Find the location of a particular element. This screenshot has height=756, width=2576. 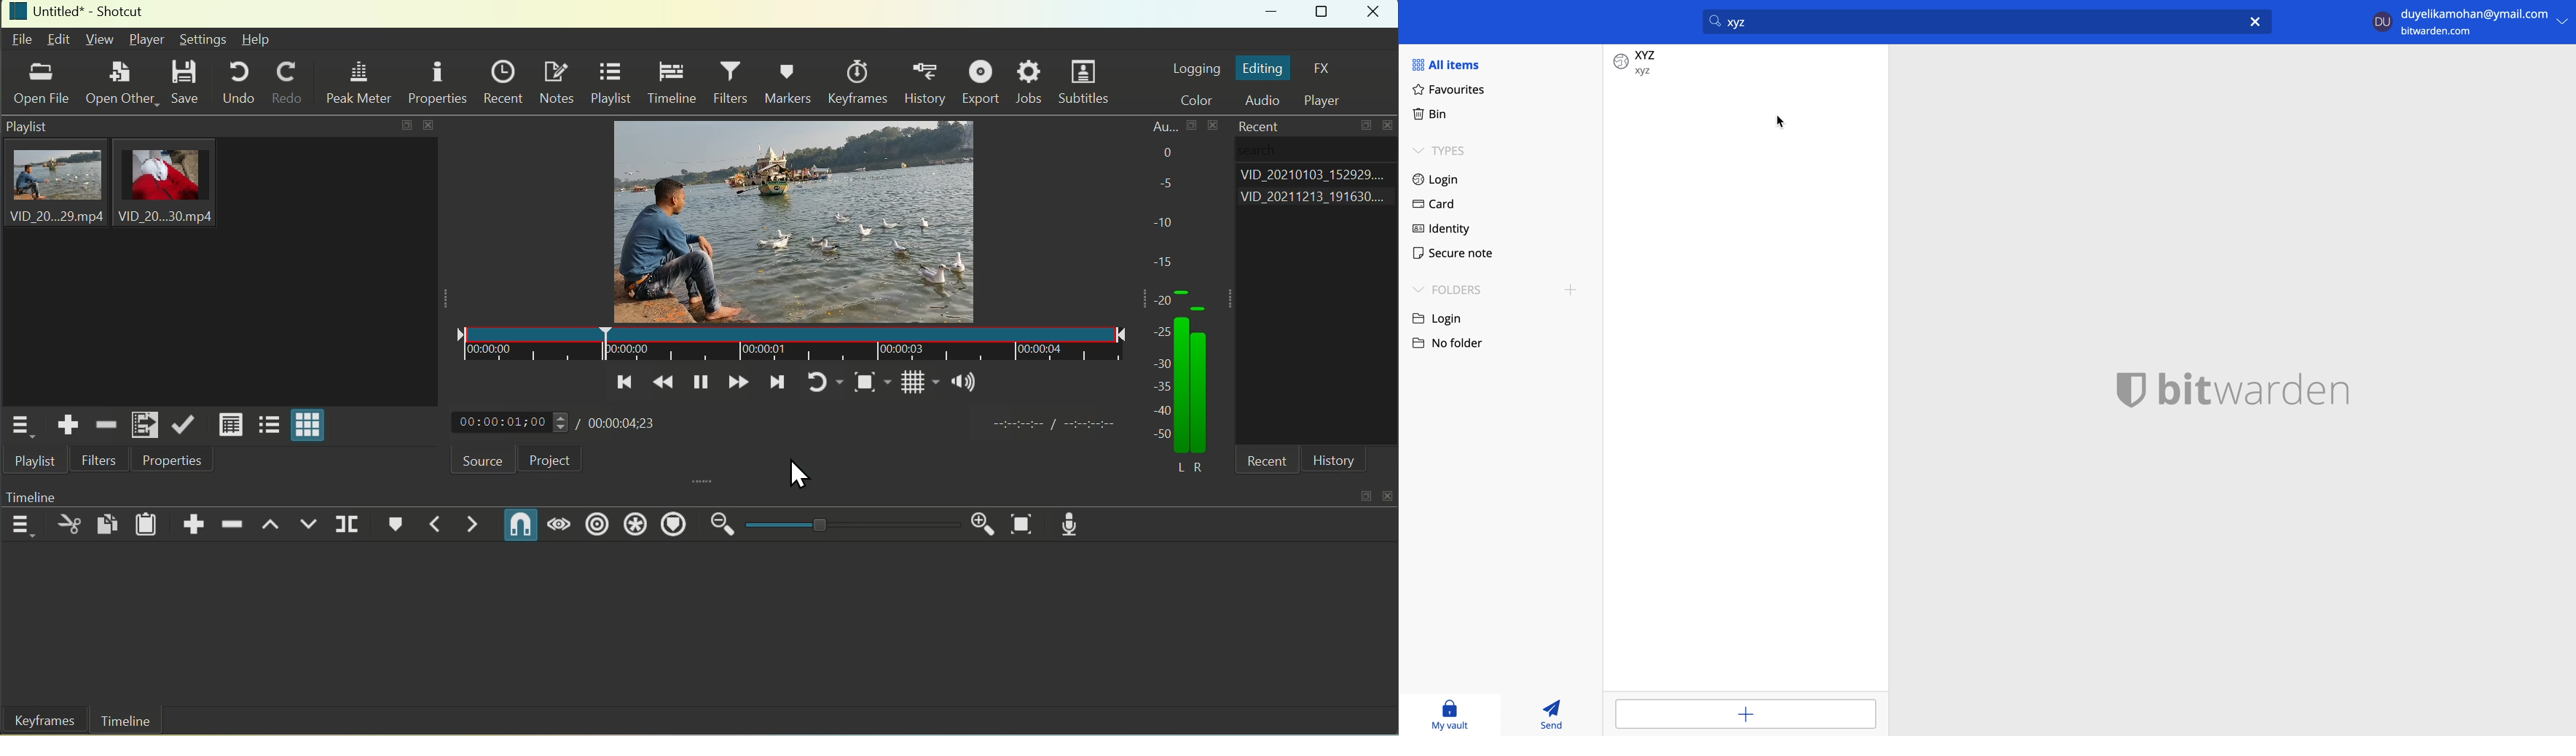

Audio bar is located at coordinates (1163, 278).